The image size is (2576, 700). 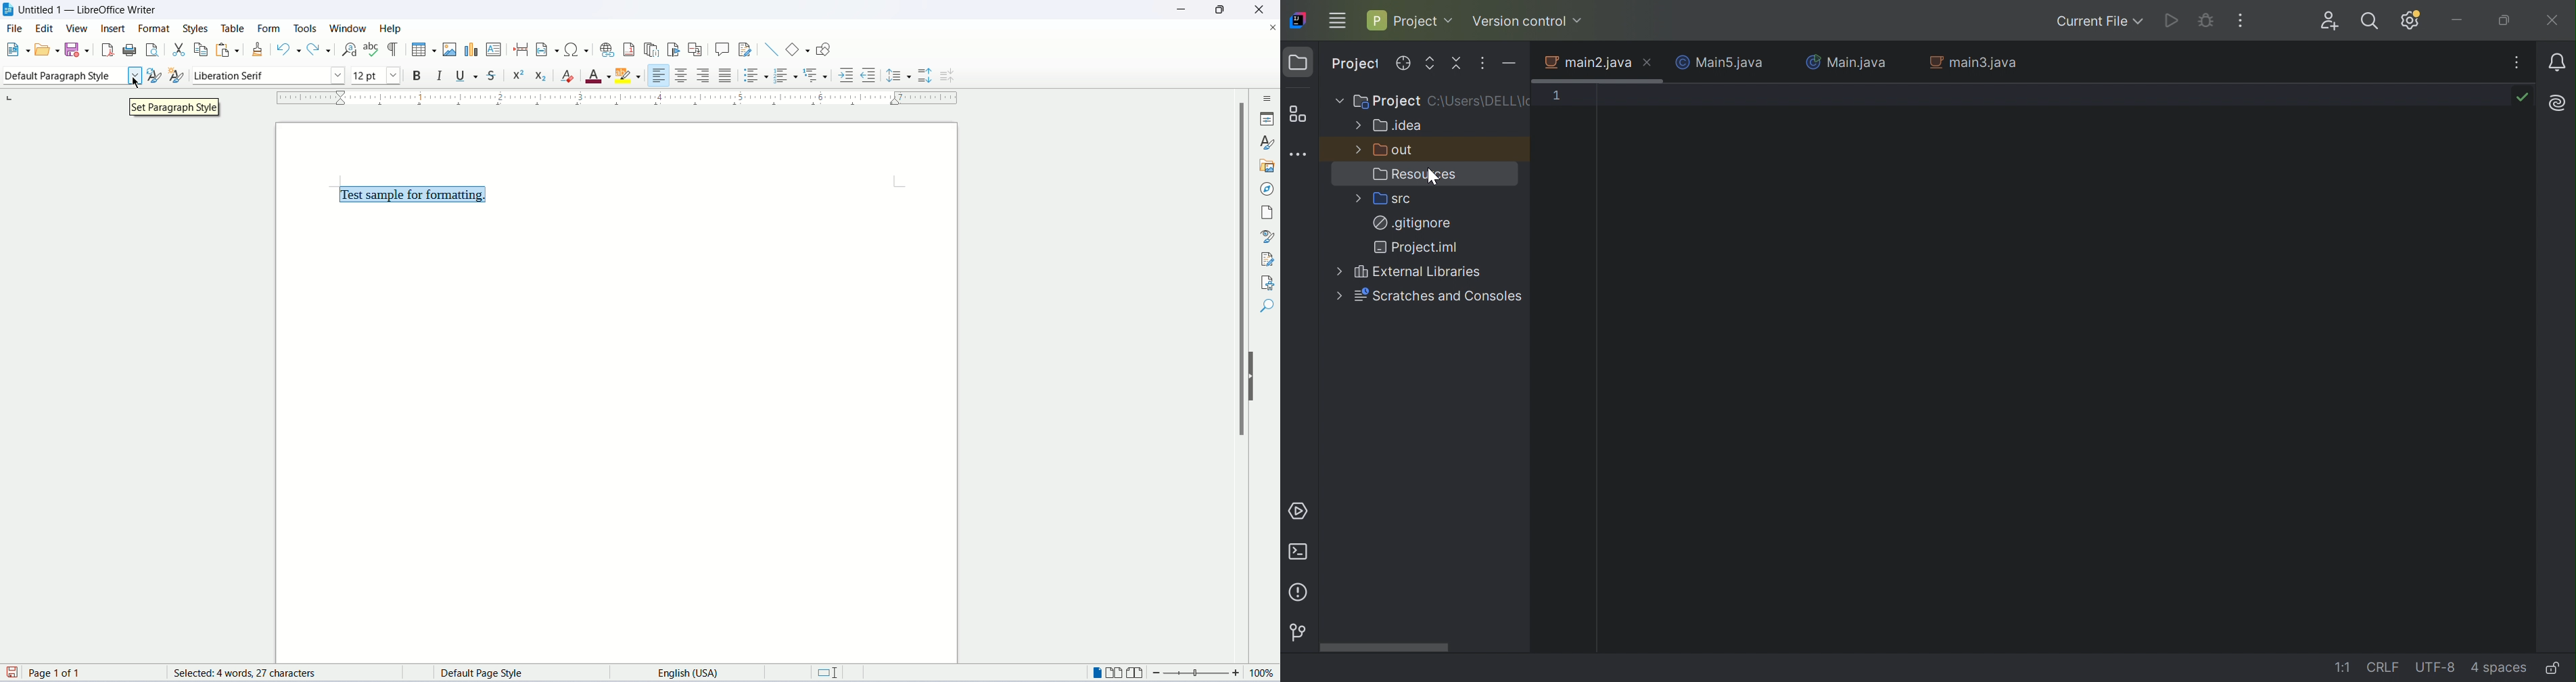 What do you see at coordinates (542, 74) in the screenshot?
I see `subscript` at bounding box center [542, 74].